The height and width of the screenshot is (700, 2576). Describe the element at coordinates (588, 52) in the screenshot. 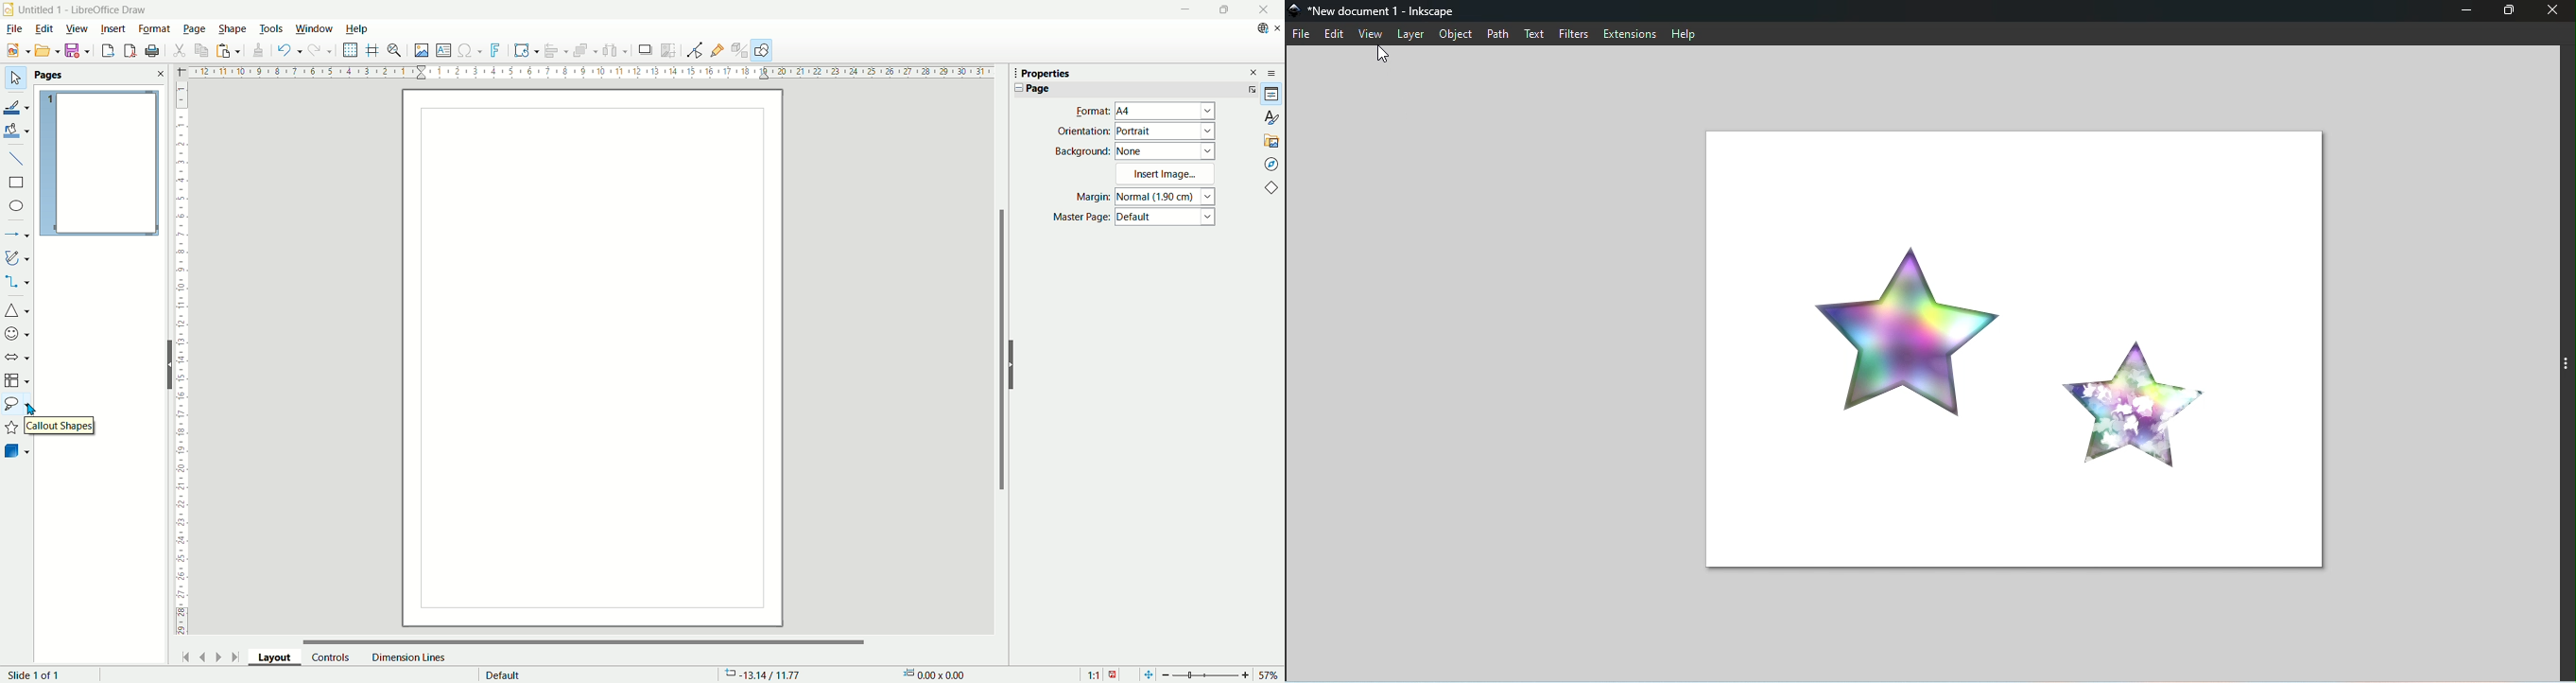

I see `arrange` at that location.